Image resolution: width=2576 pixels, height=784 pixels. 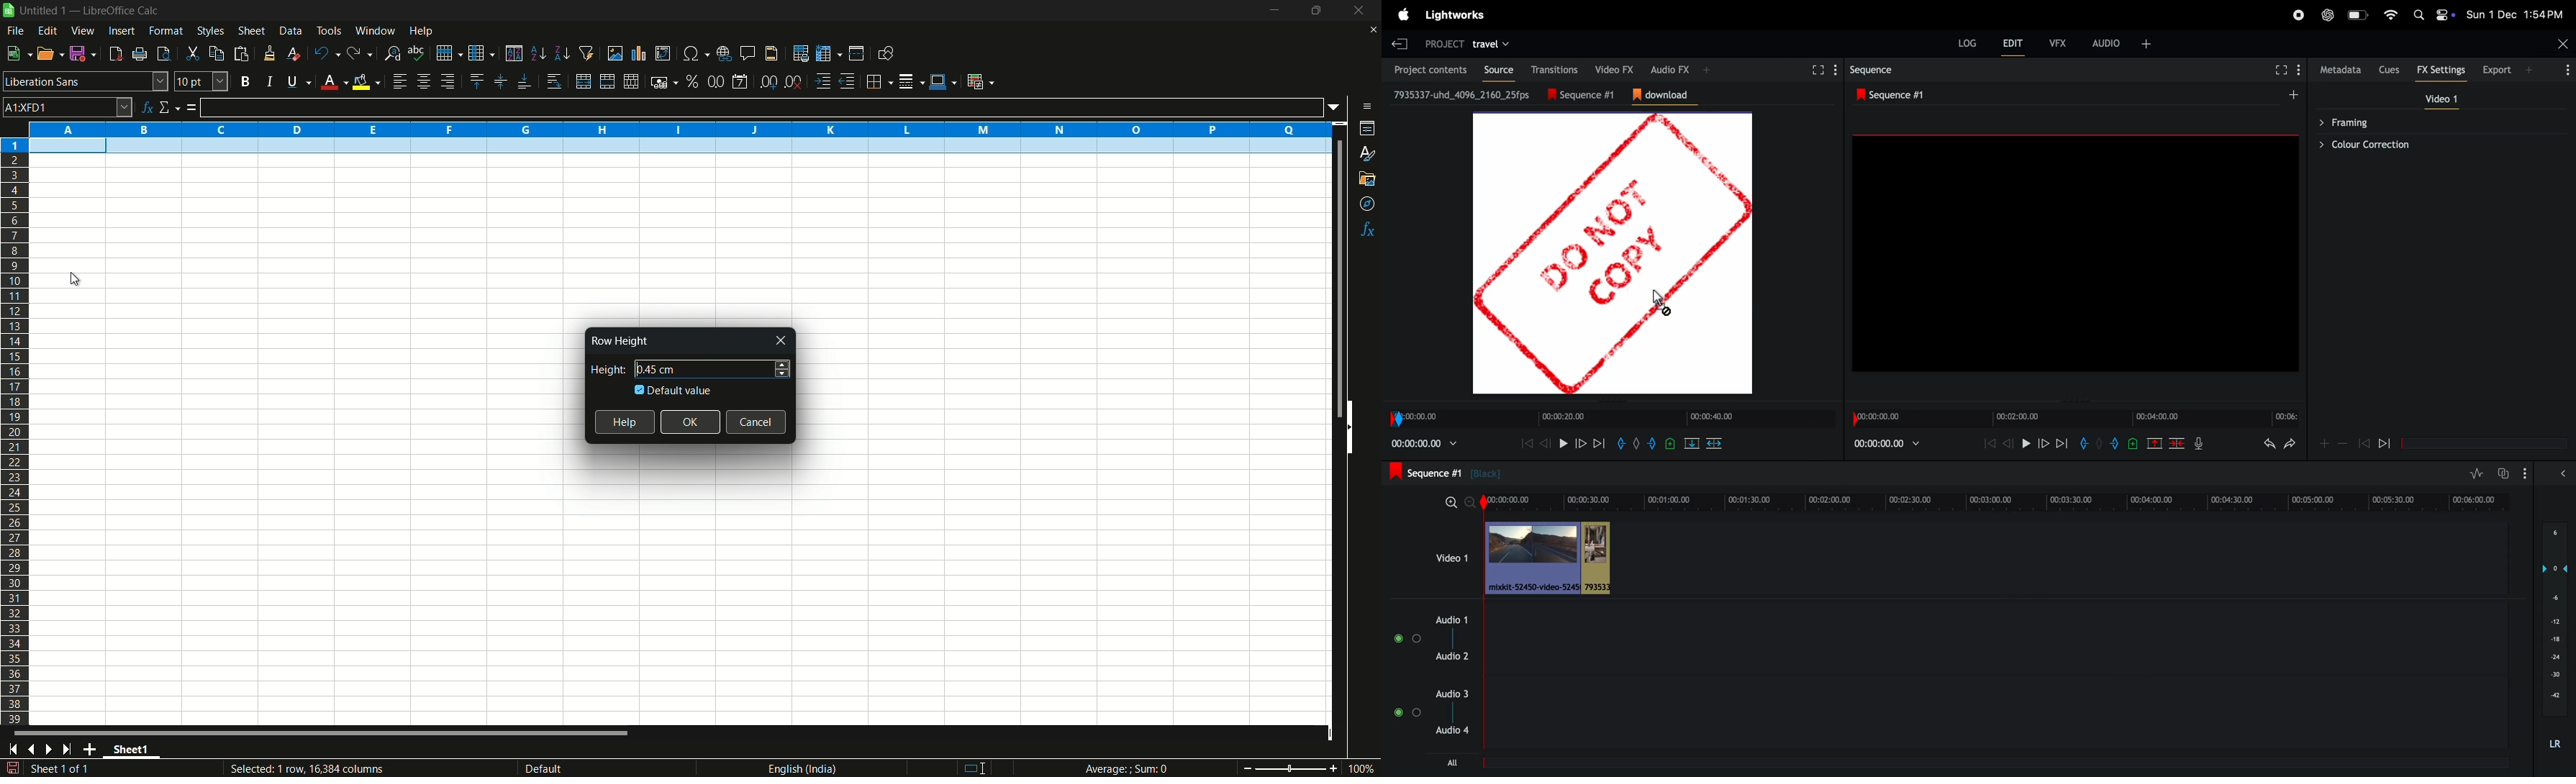 What do you see at coordinates (1816, 70) in the screenshot?
I see `full screen` at bounding box center [1816, 70].